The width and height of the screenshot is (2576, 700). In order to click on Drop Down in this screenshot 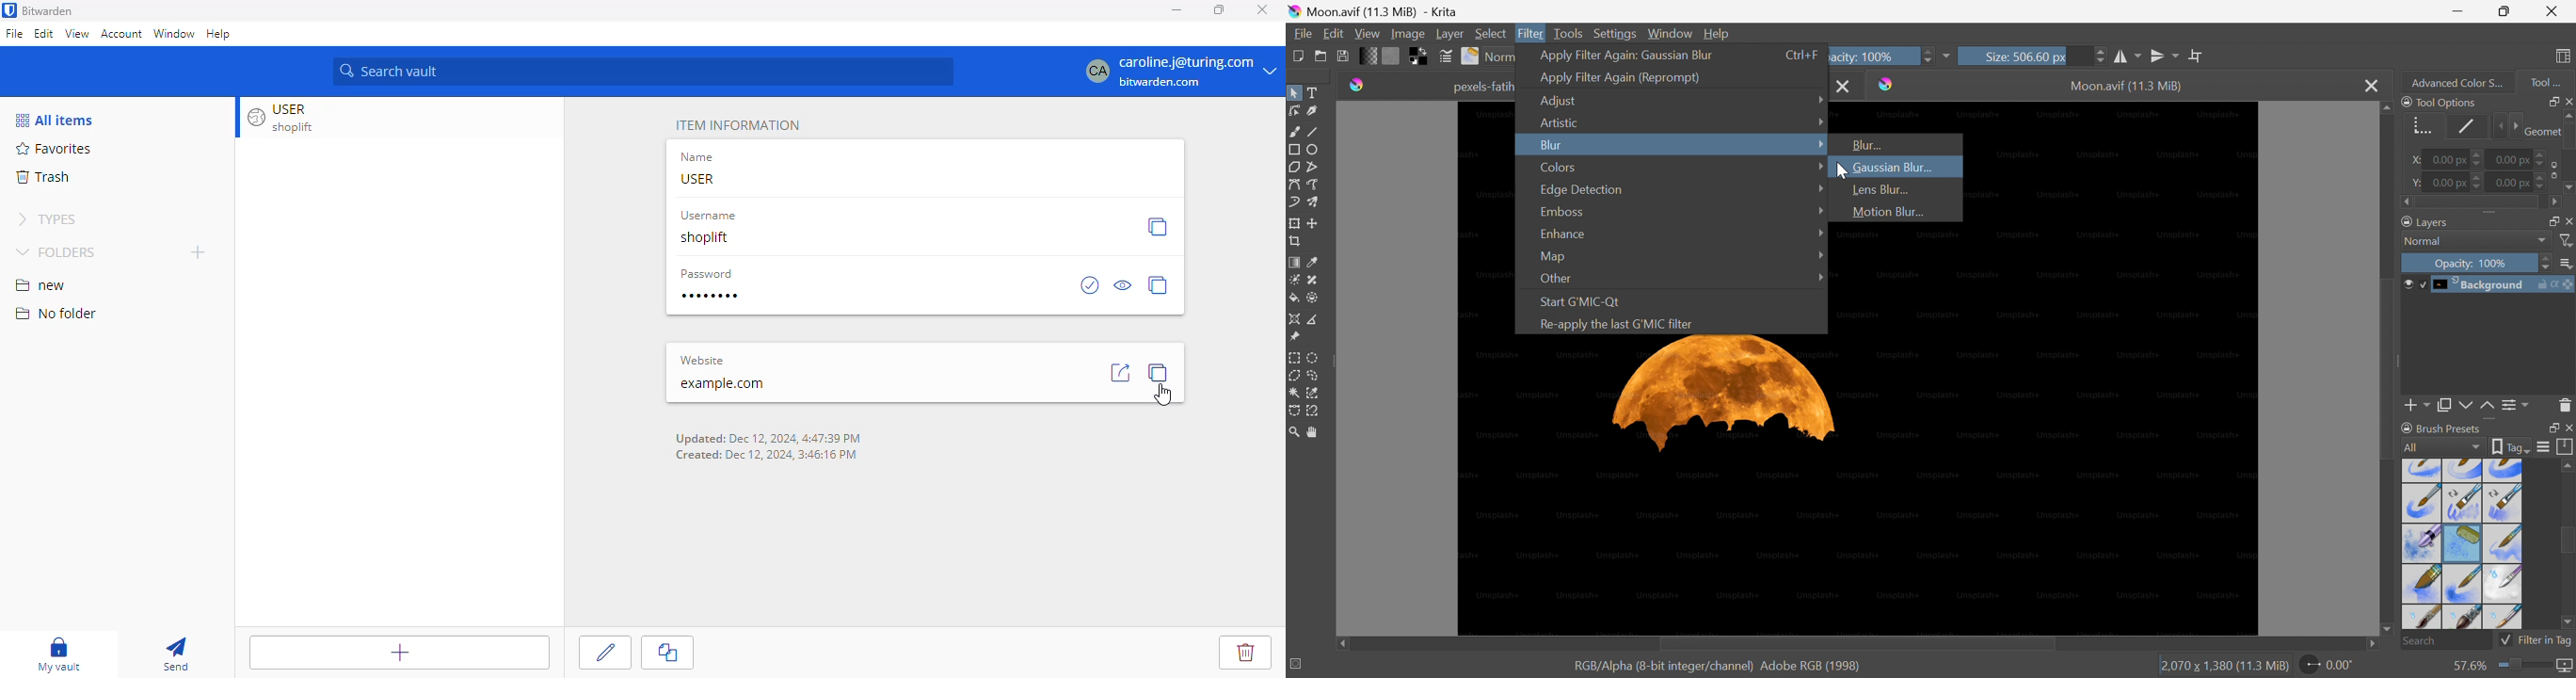, I will do `click(1822, 98)`.